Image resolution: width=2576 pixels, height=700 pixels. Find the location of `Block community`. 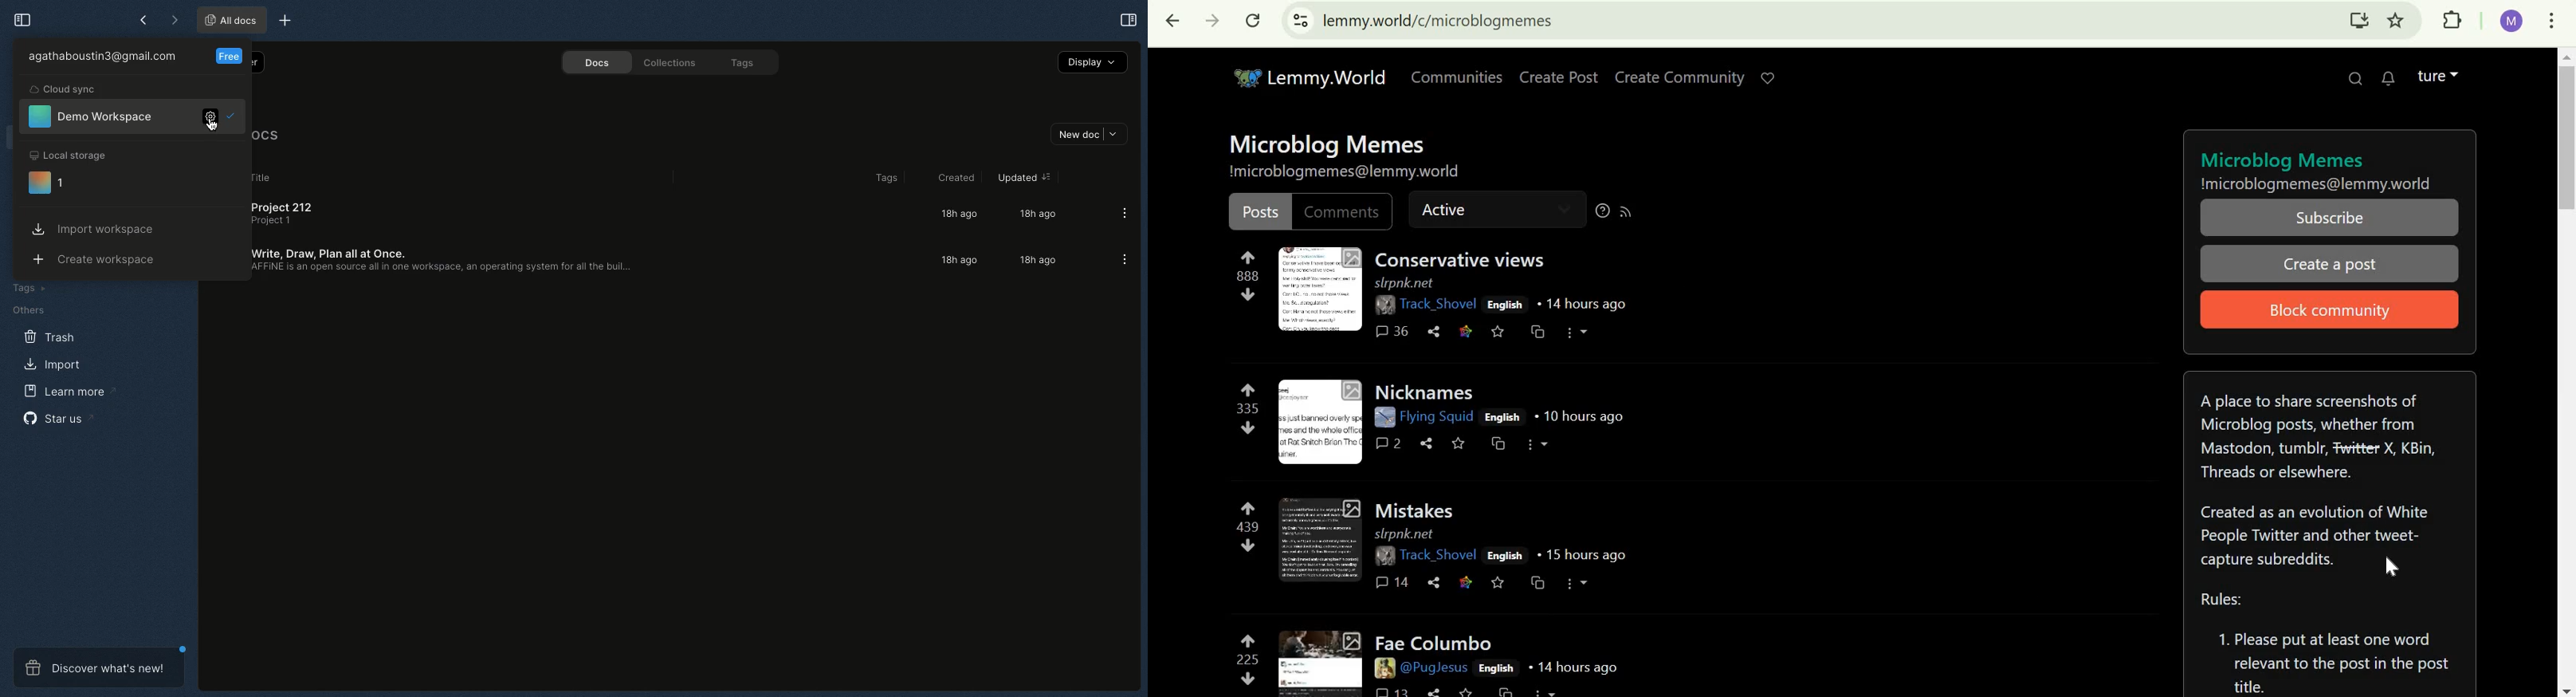

Block community is located at coordinates (2333, 308).